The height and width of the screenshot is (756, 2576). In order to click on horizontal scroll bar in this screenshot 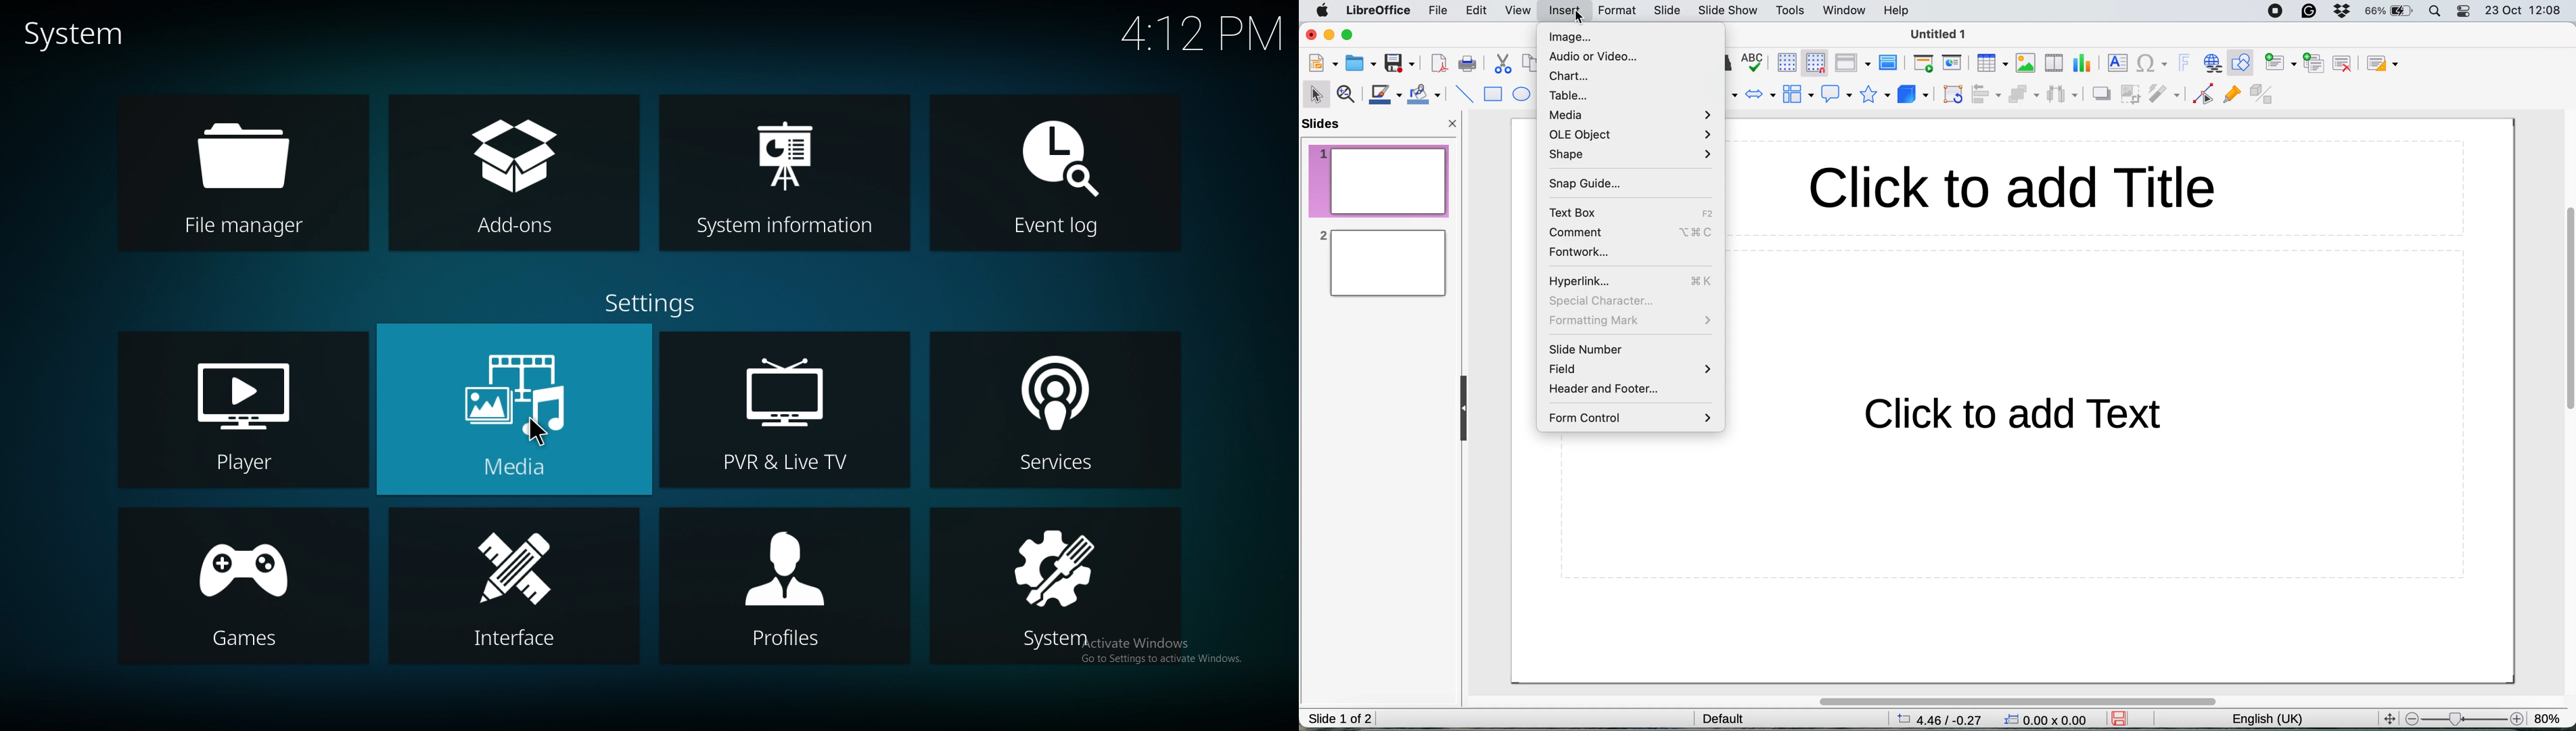, I will do `click(2017, 701)`.